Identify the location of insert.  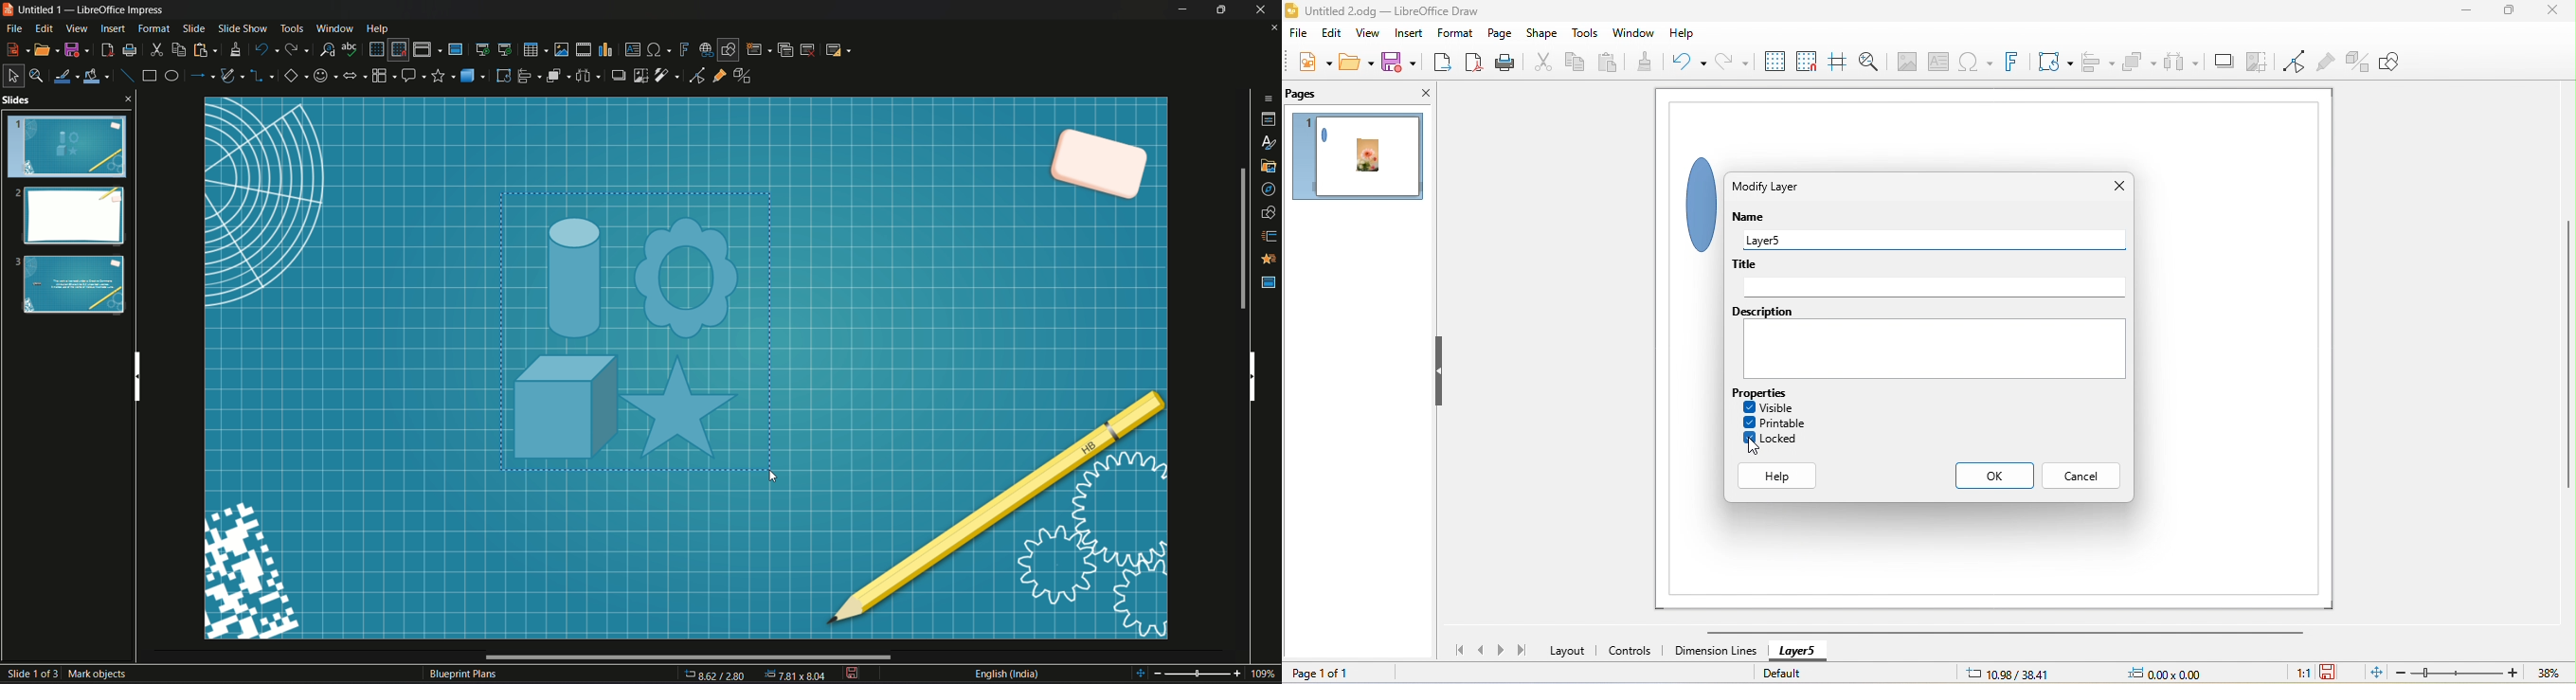
(112, 29).